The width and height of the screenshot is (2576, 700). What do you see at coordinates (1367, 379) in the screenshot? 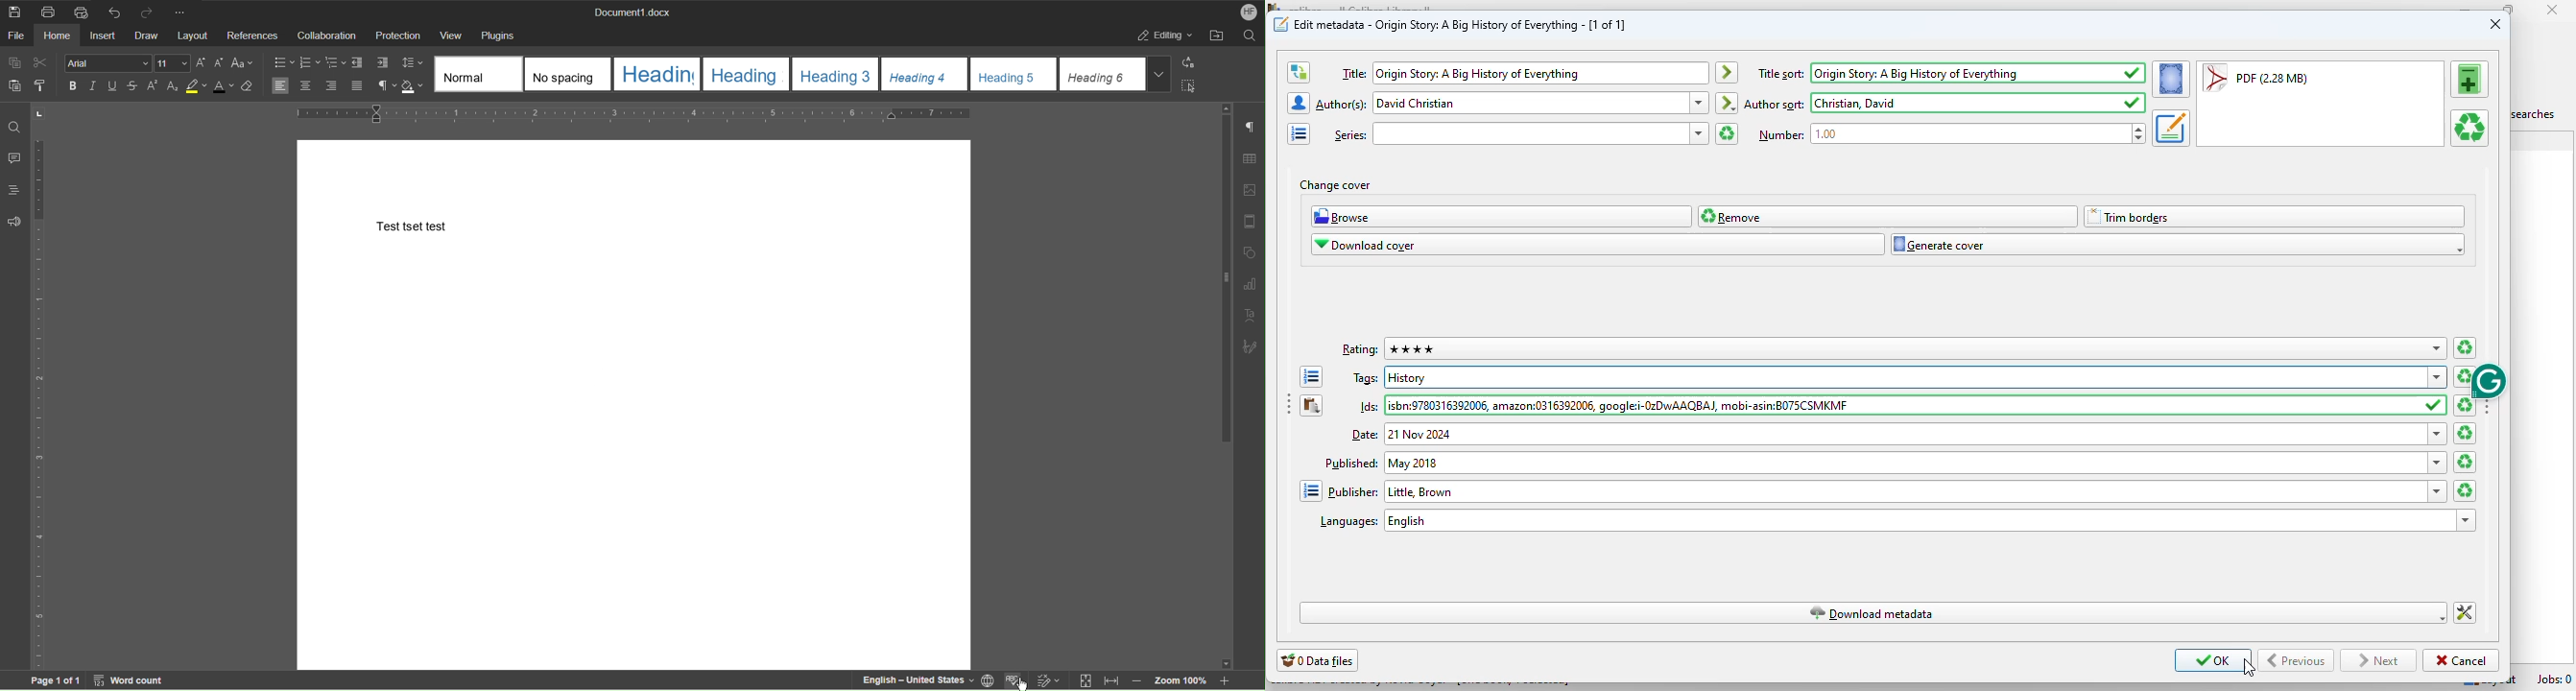
I see `text` at bounding box center [1367, 379].